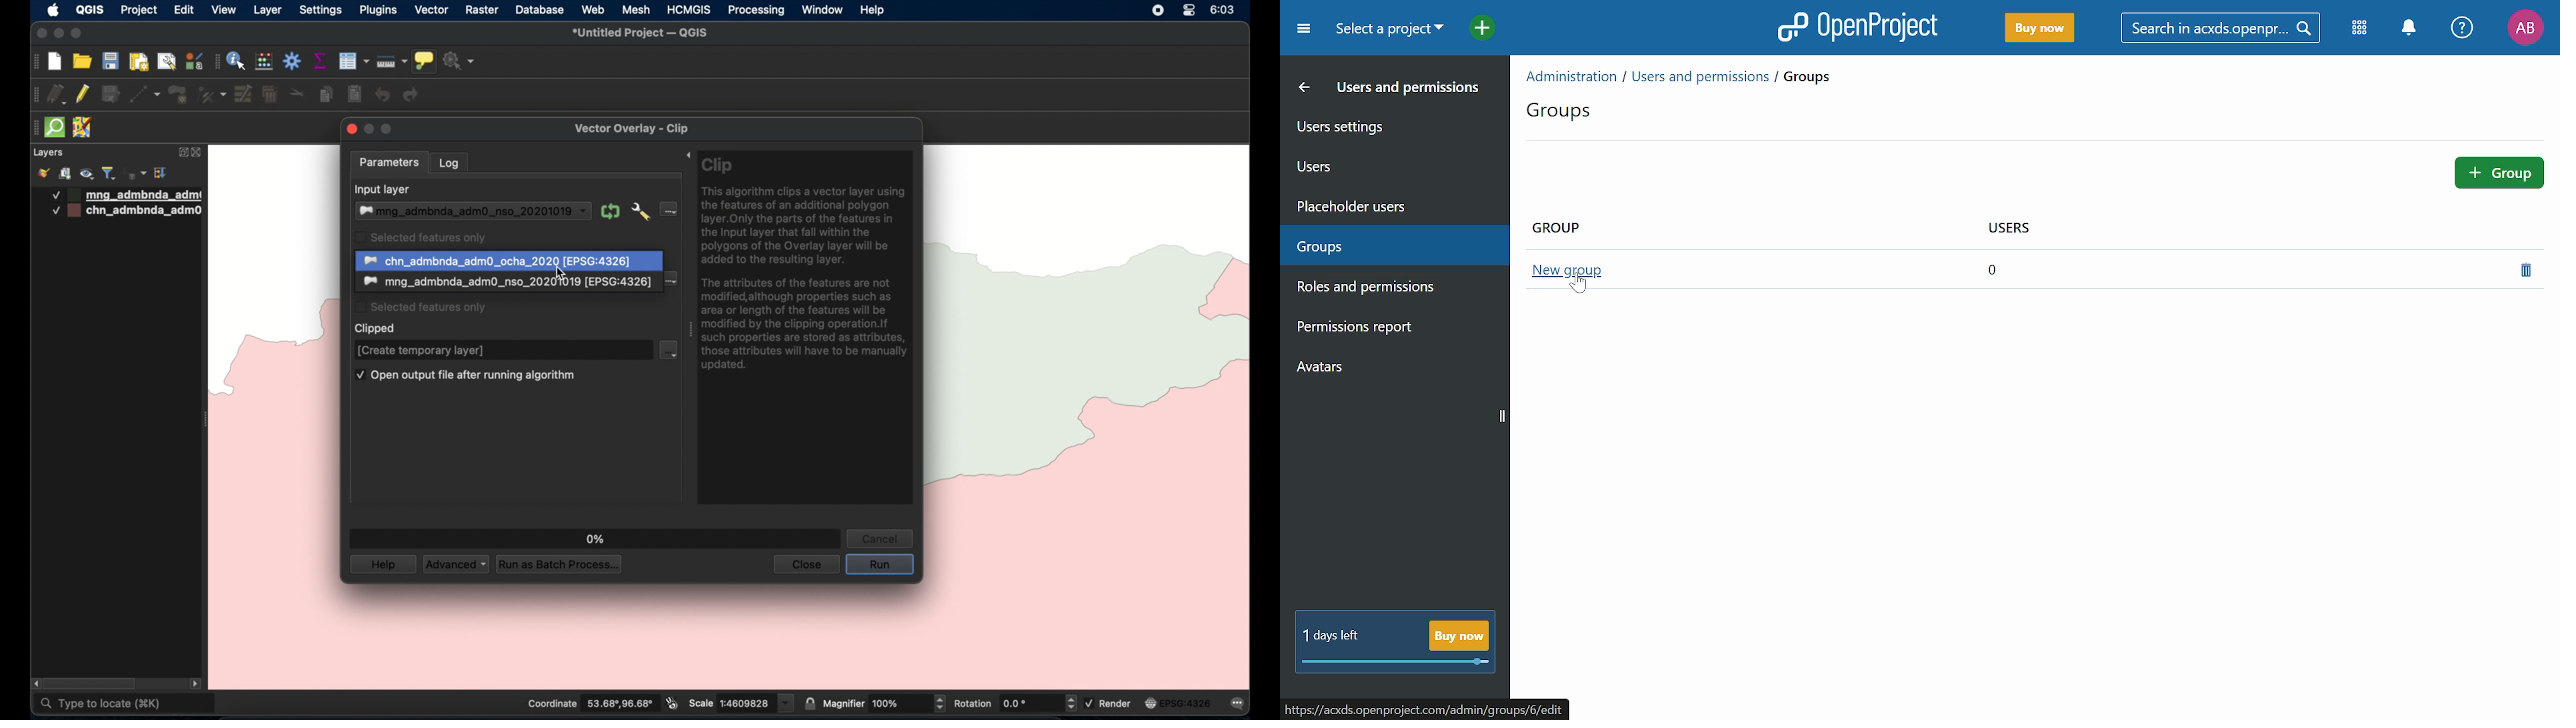  Describe the element at coordinates (594, 10) in the screenshot. I see `web` at that location.